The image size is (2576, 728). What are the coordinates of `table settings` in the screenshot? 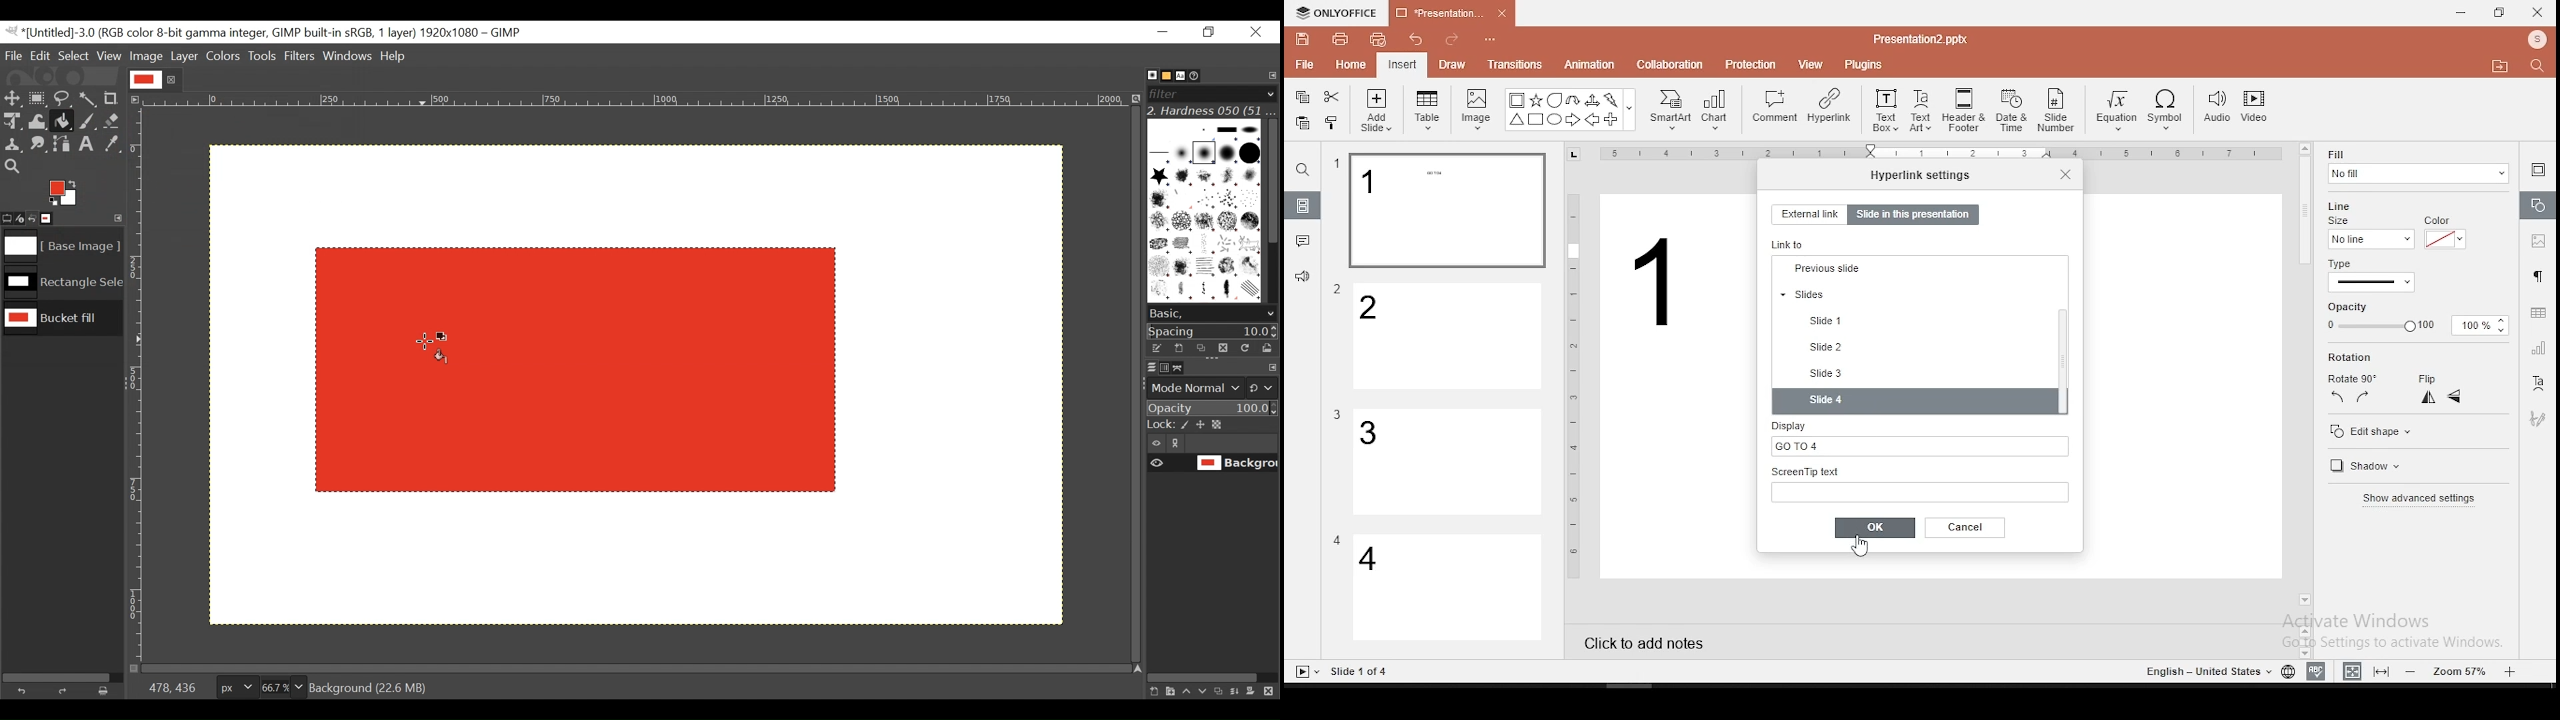 It's located at (2536, 313).